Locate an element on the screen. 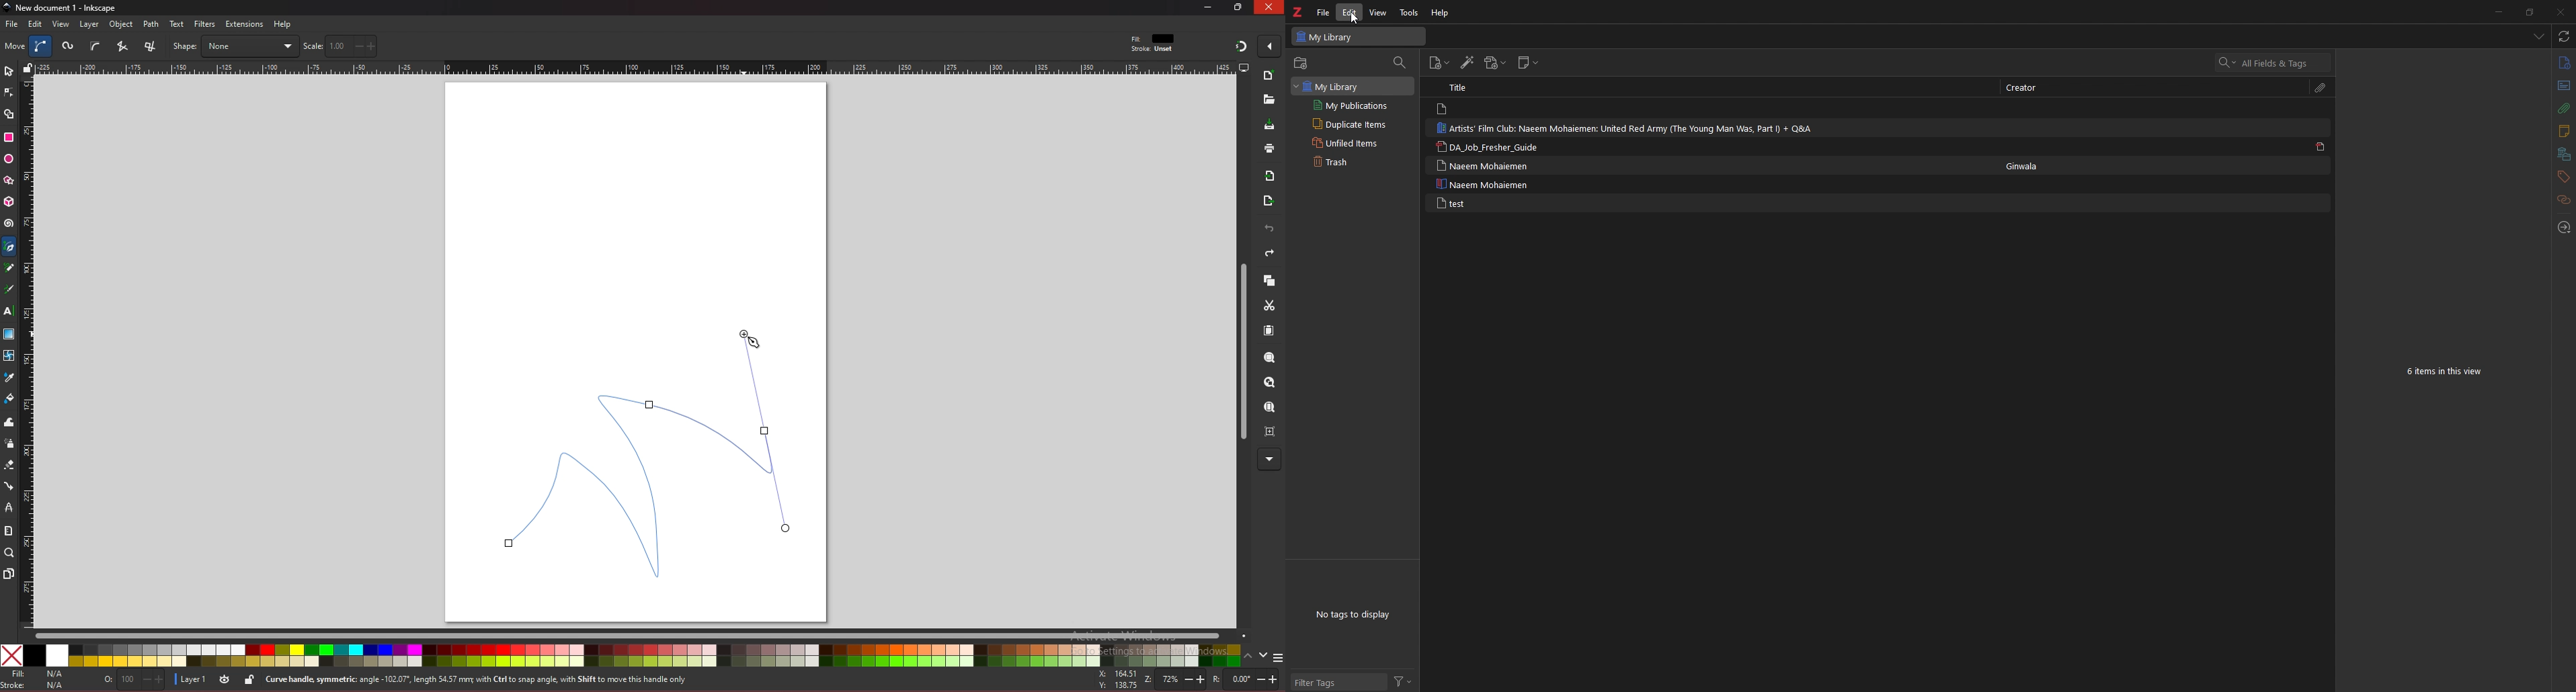  path is located at coordinates (152, 24).